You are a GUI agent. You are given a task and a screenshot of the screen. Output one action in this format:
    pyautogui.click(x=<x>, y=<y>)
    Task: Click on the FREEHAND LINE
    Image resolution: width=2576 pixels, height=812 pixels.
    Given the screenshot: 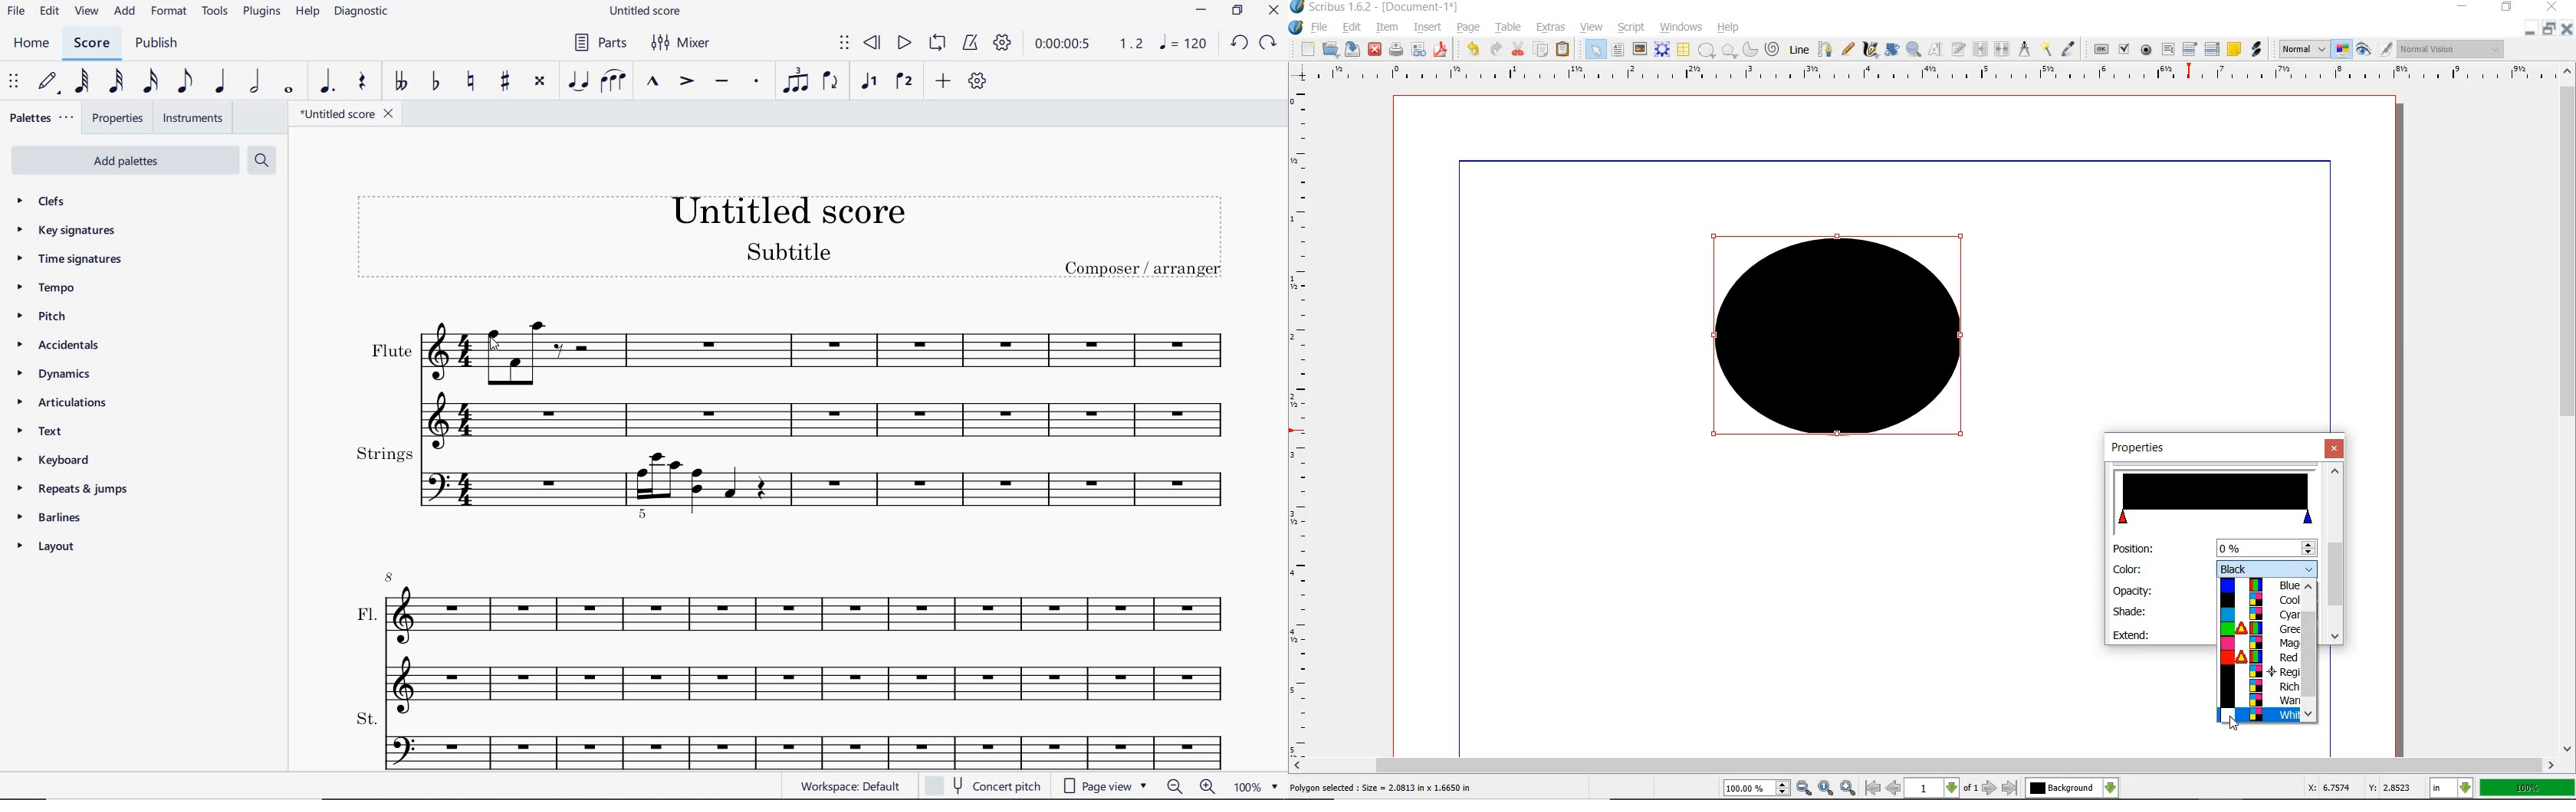 What is the action you would take?
    pyautogui.click(x=1848, y=48)
    